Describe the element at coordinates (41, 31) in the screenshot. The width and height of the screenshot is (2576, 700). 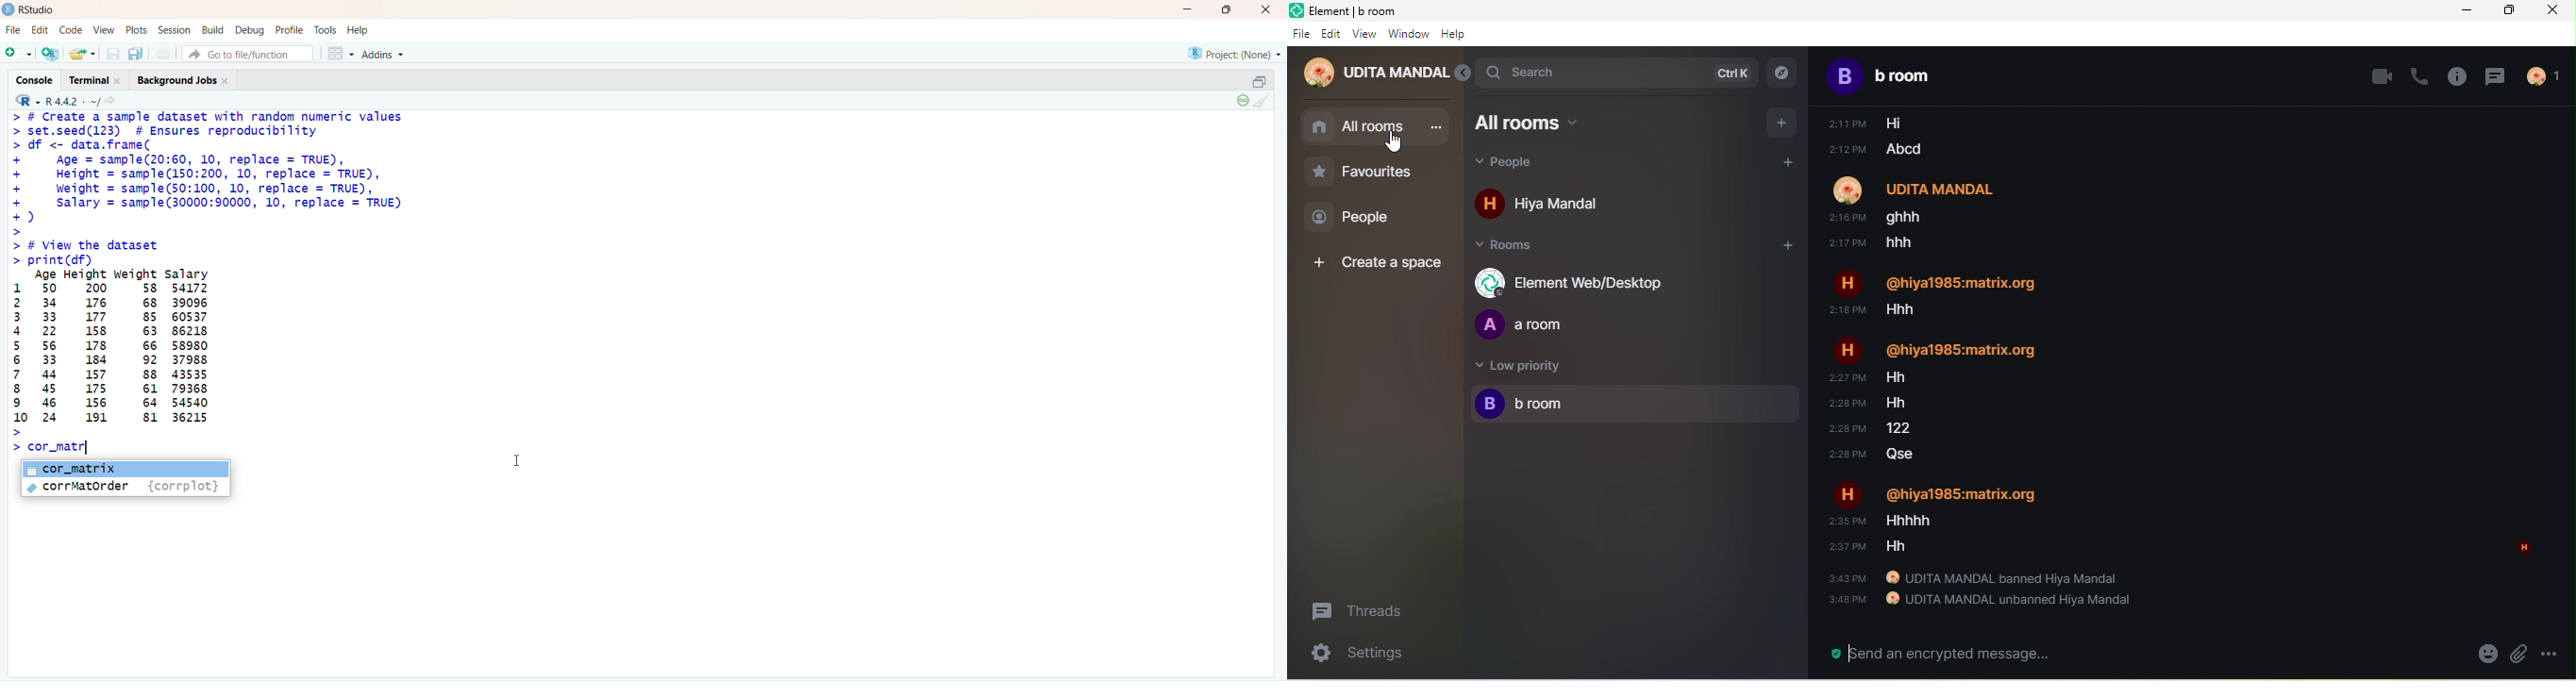
I see `Edit` at that location.